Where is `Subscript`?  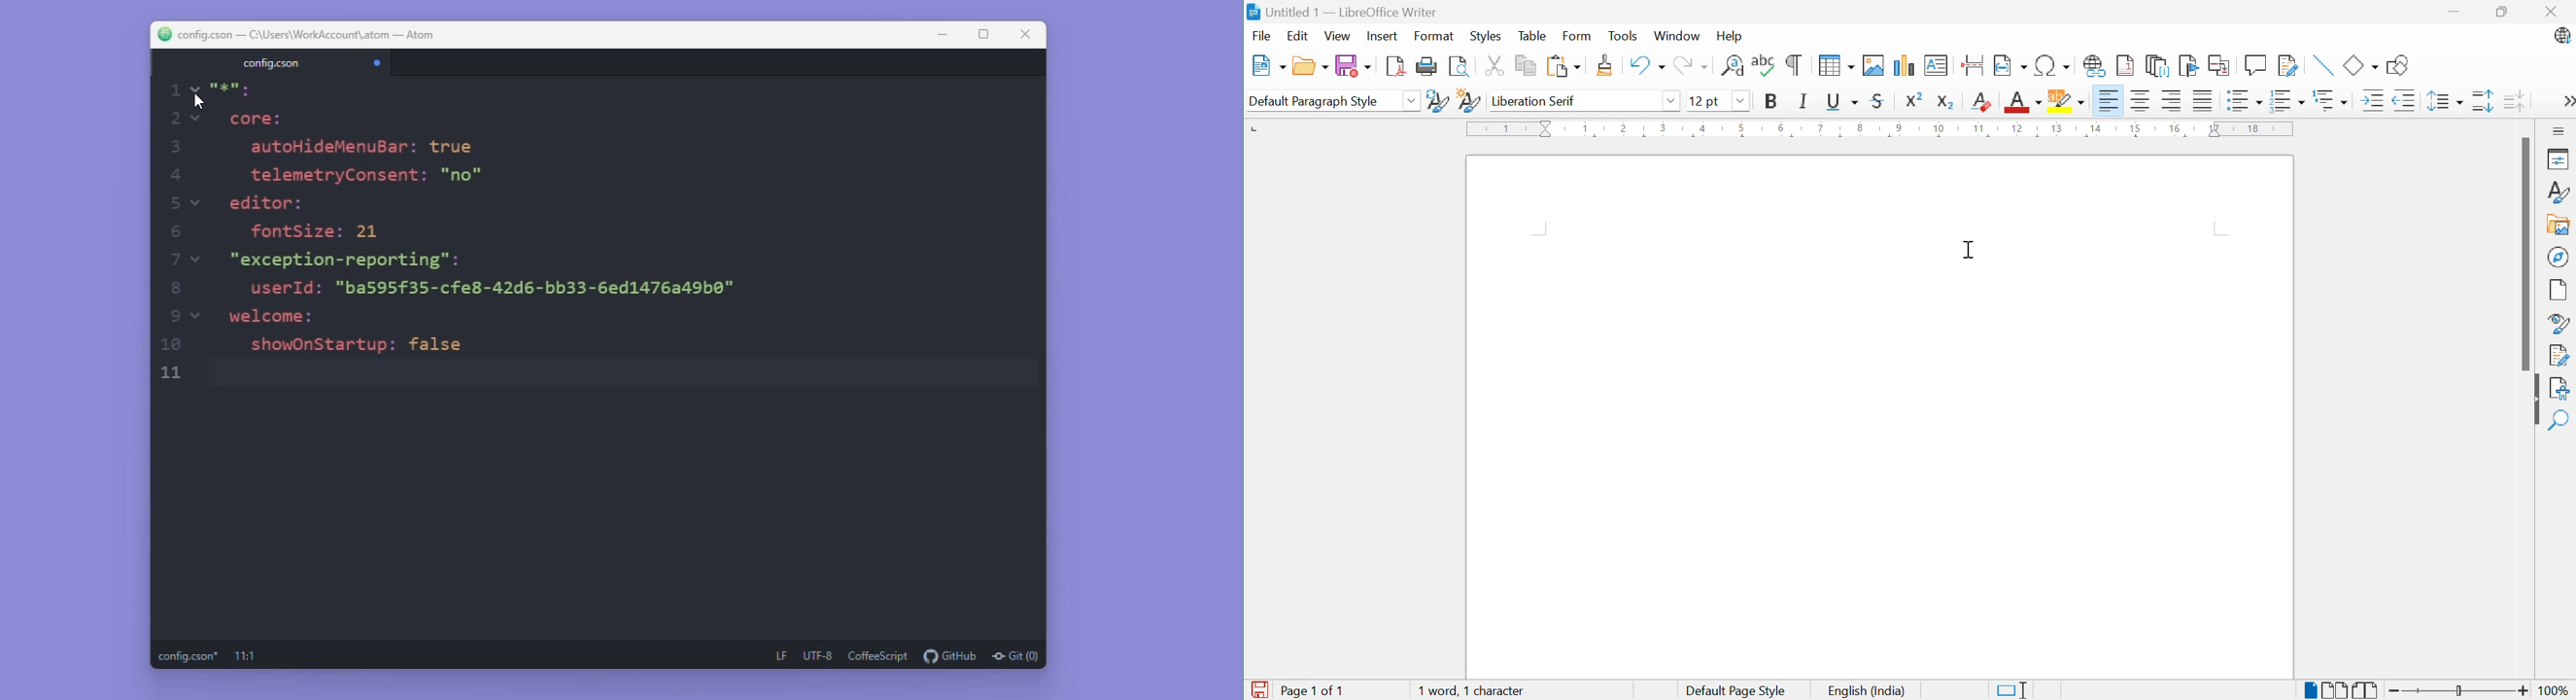 Subscript is located at coordinates (1946, 102).